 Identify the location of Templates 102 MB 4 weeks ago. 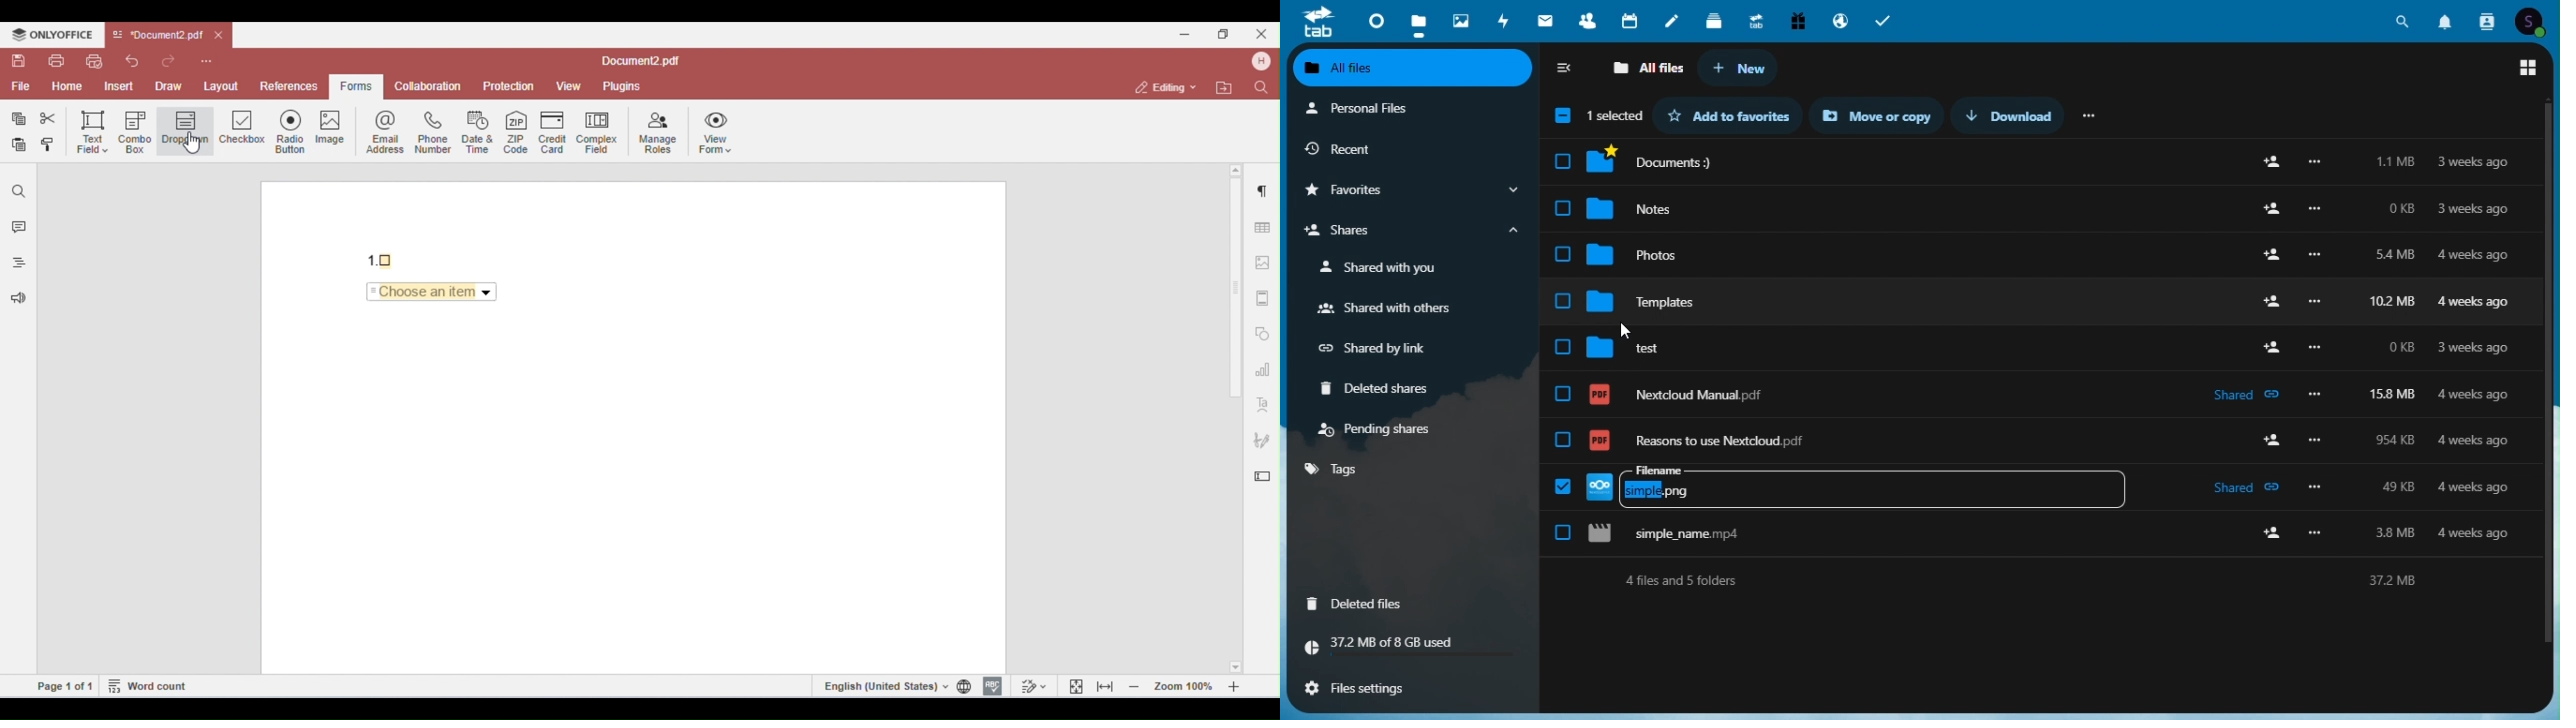
(2039, 293).